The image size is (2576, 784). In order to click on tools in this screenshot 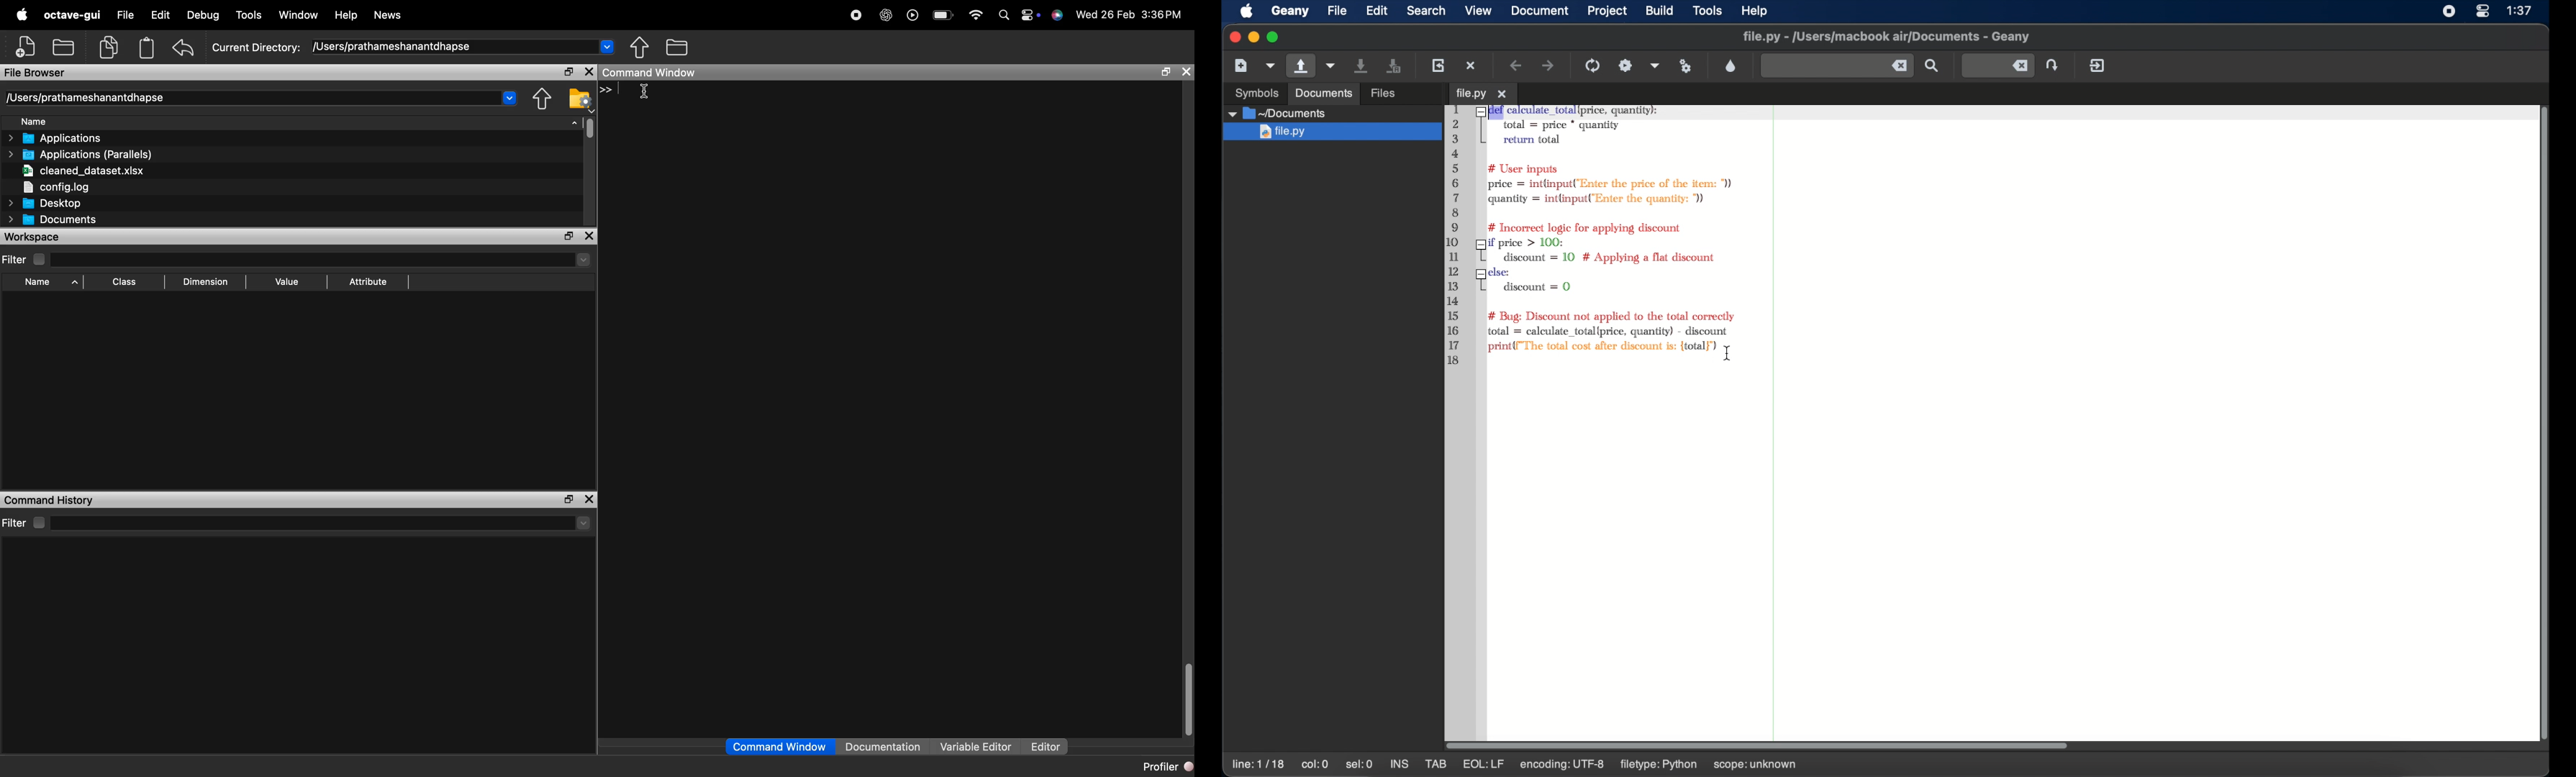, I will do `click(1707, 12)`.